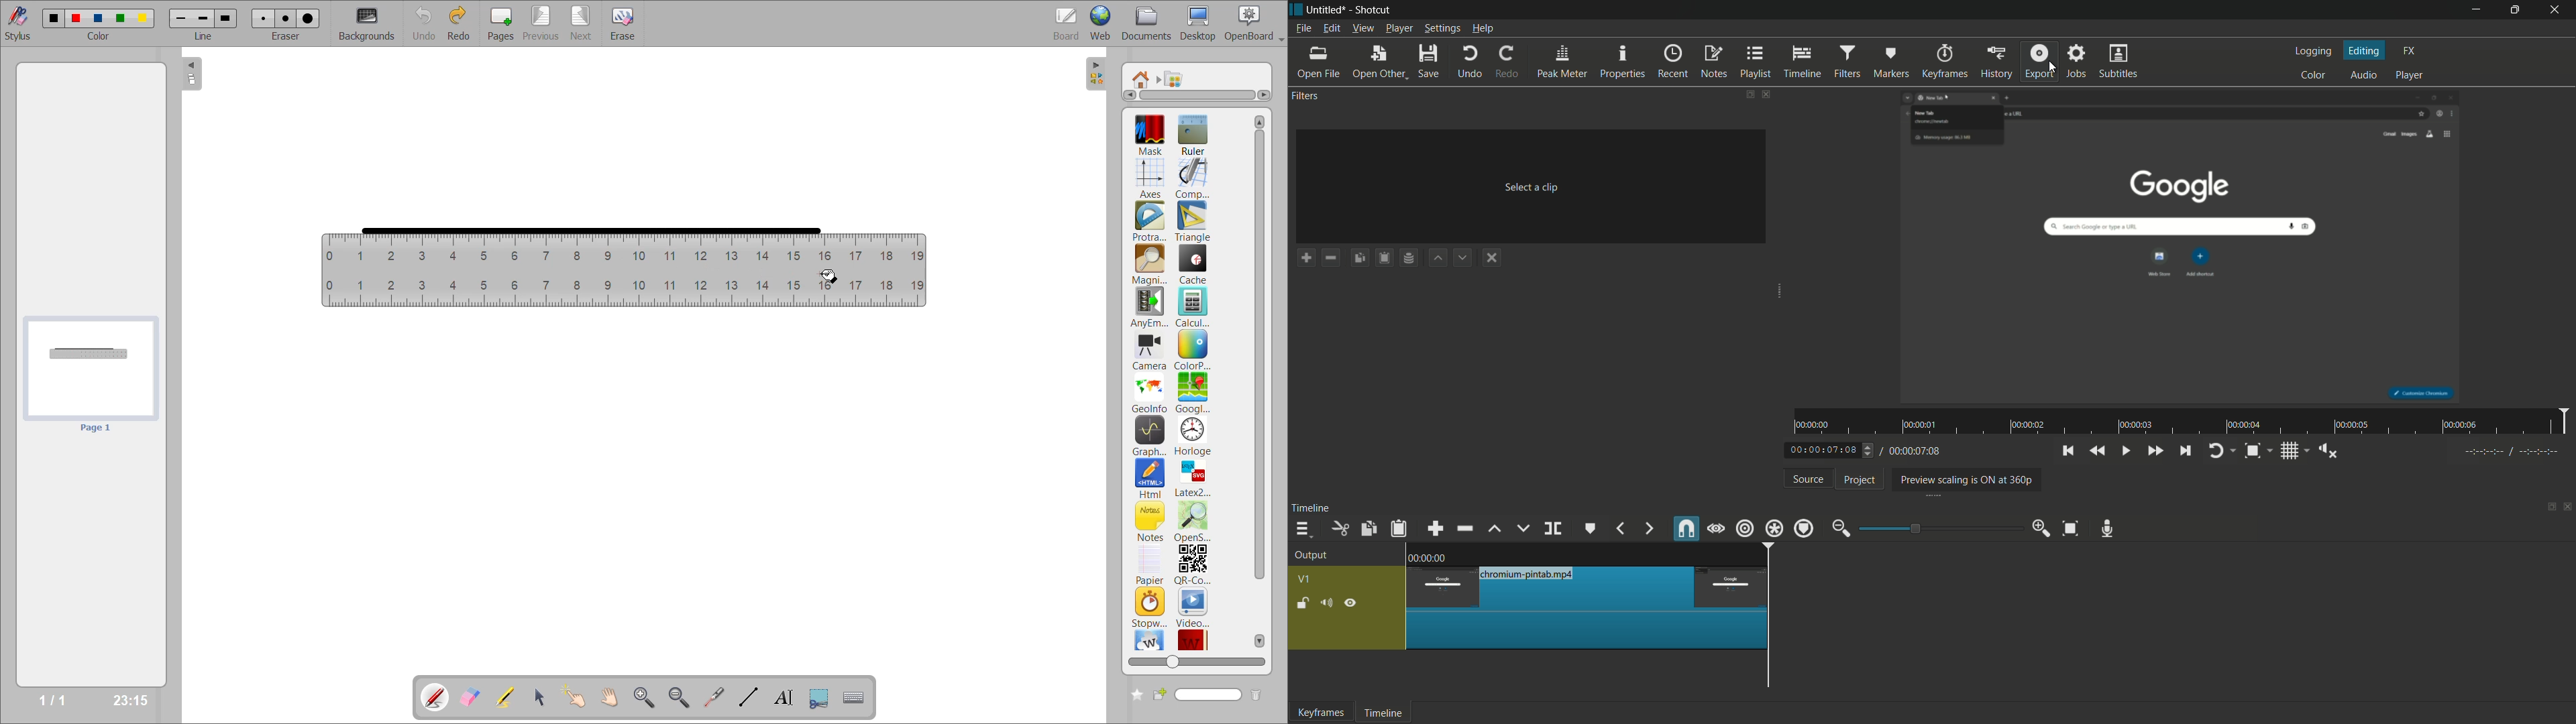 This screenshot has width=2576, height=728. What do you see at coordinates (1553, 529) in the screenshot?
I see `split at playhead` at bounding box center [1553, 529].